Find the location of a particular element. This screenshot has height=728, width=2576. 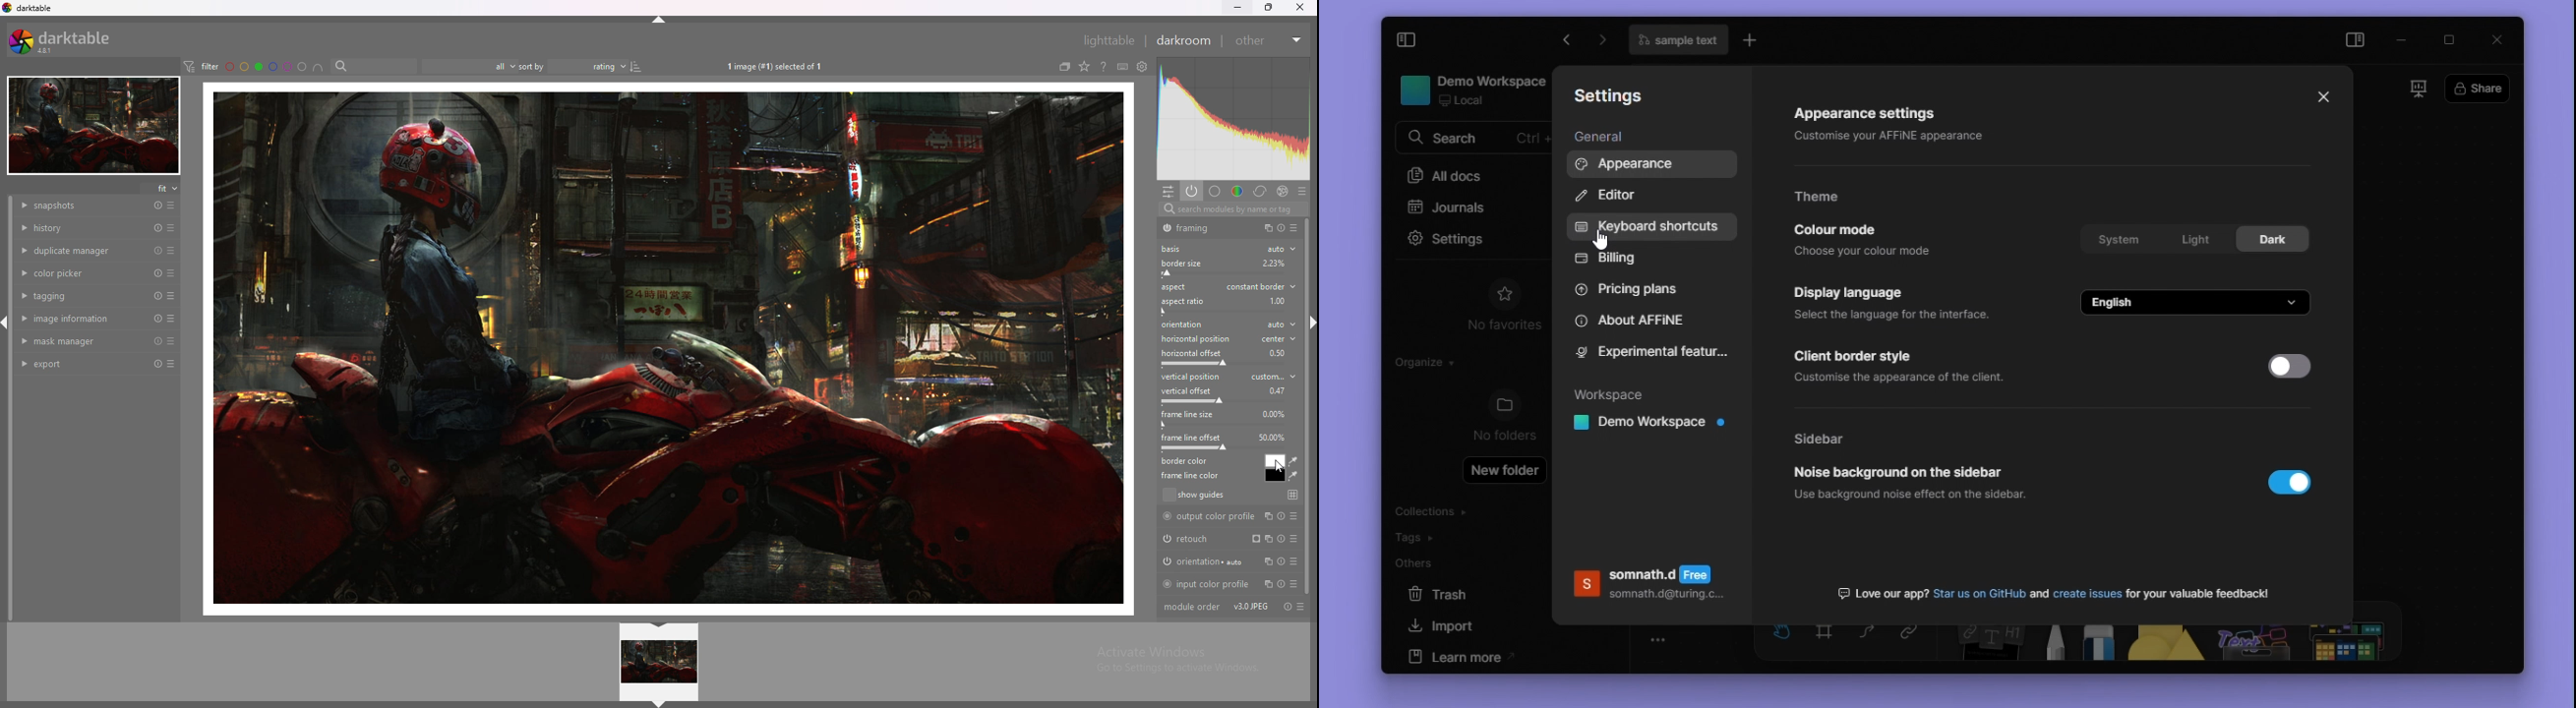

border color is located at coordinates (1190, 461).